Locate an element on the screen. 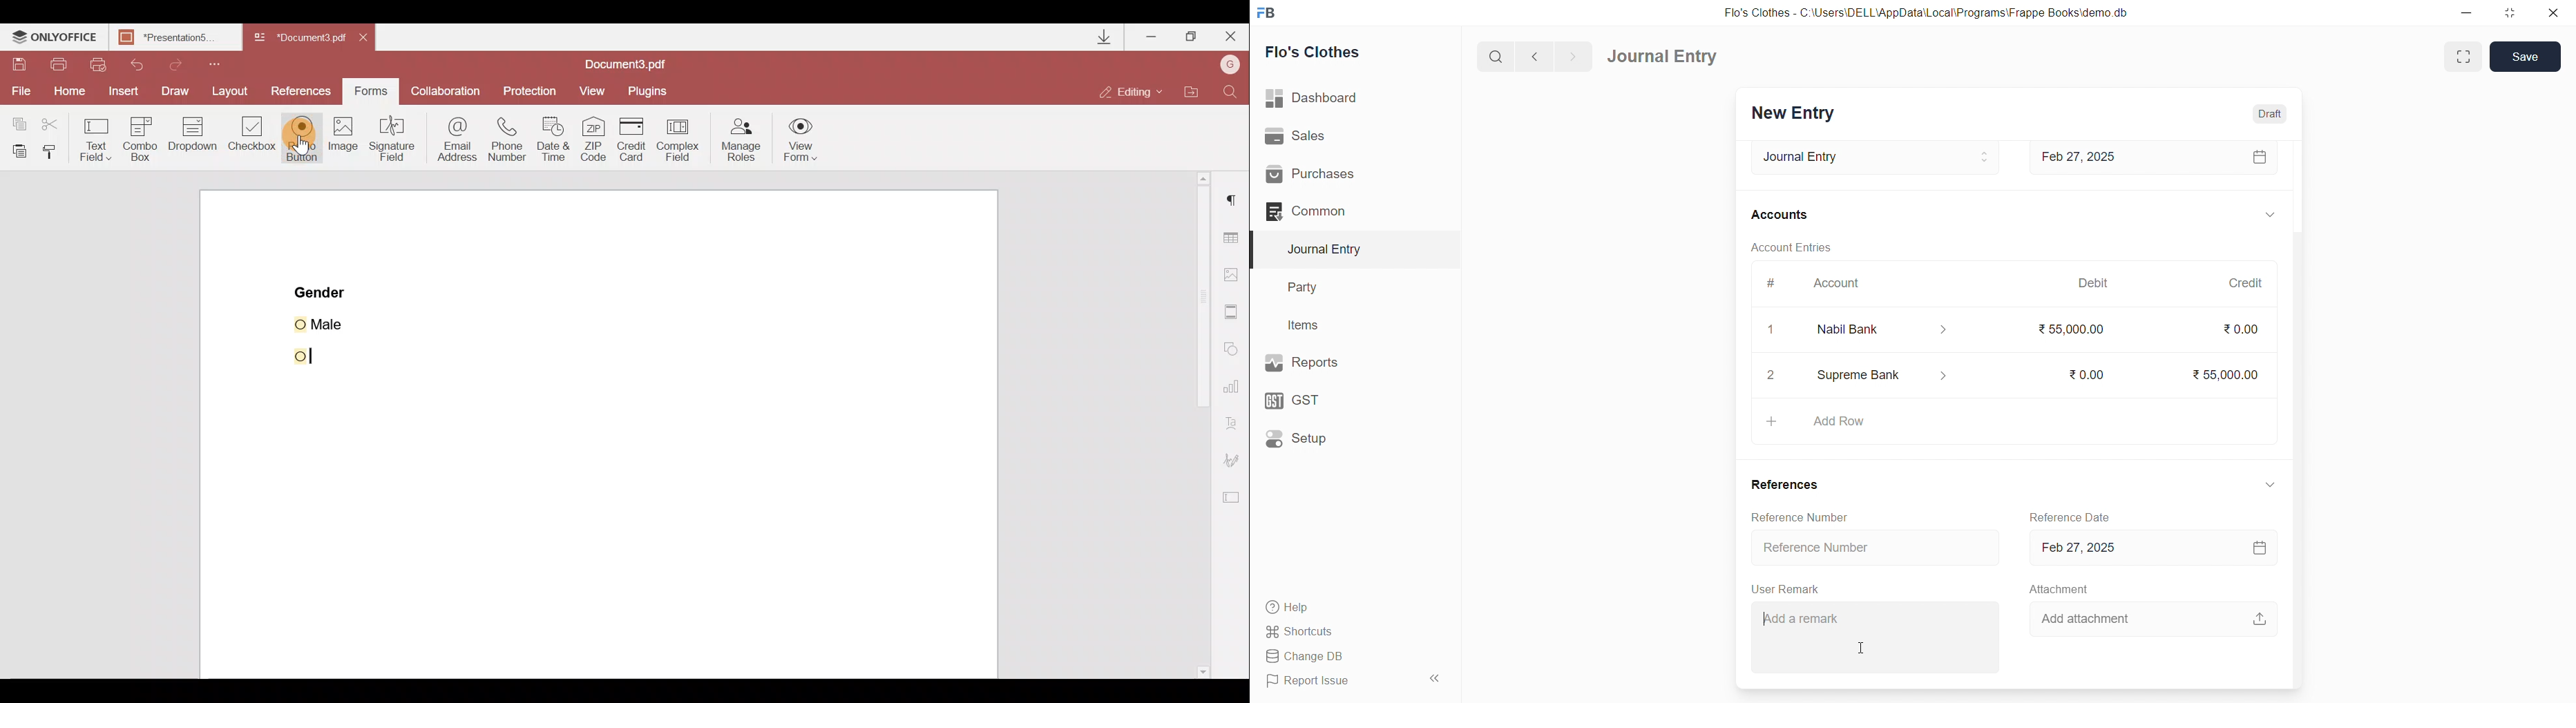 The image size is (2576, 728). collapse sidebar is located at coordinates (1437, 678).